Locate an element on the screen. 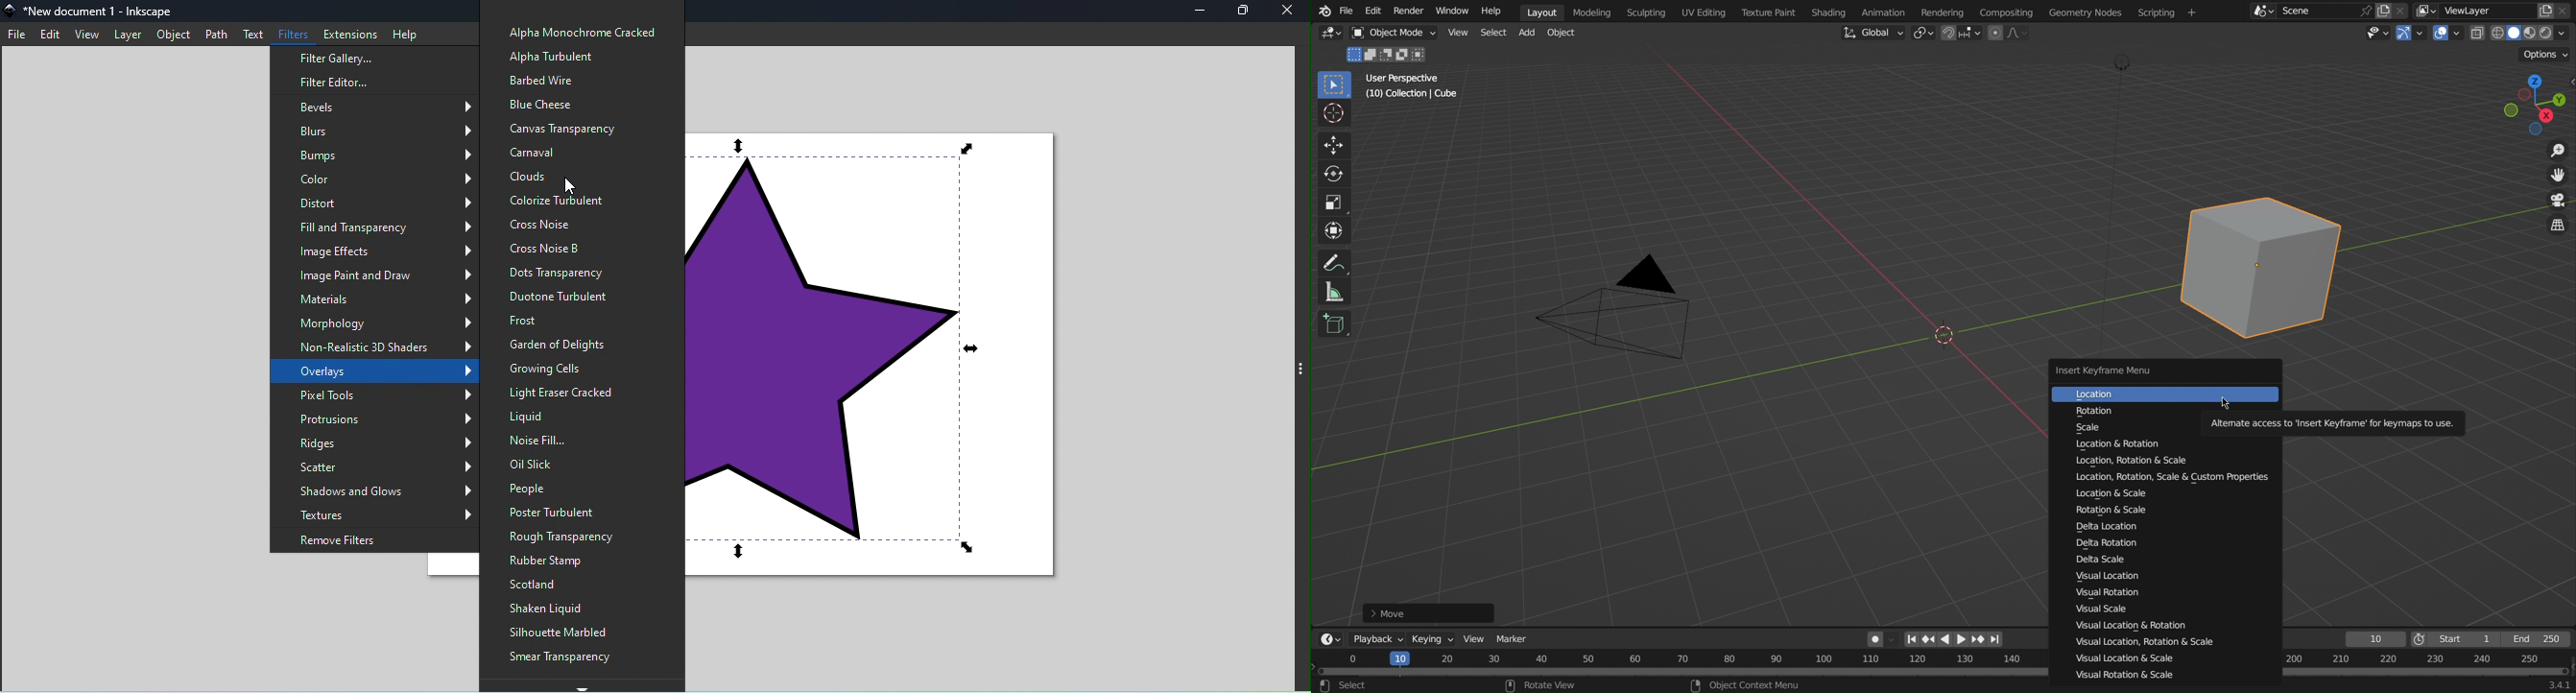 The height and width of the screenshot is (700, 2576). Growing cells is located at coordinates (561, 368).